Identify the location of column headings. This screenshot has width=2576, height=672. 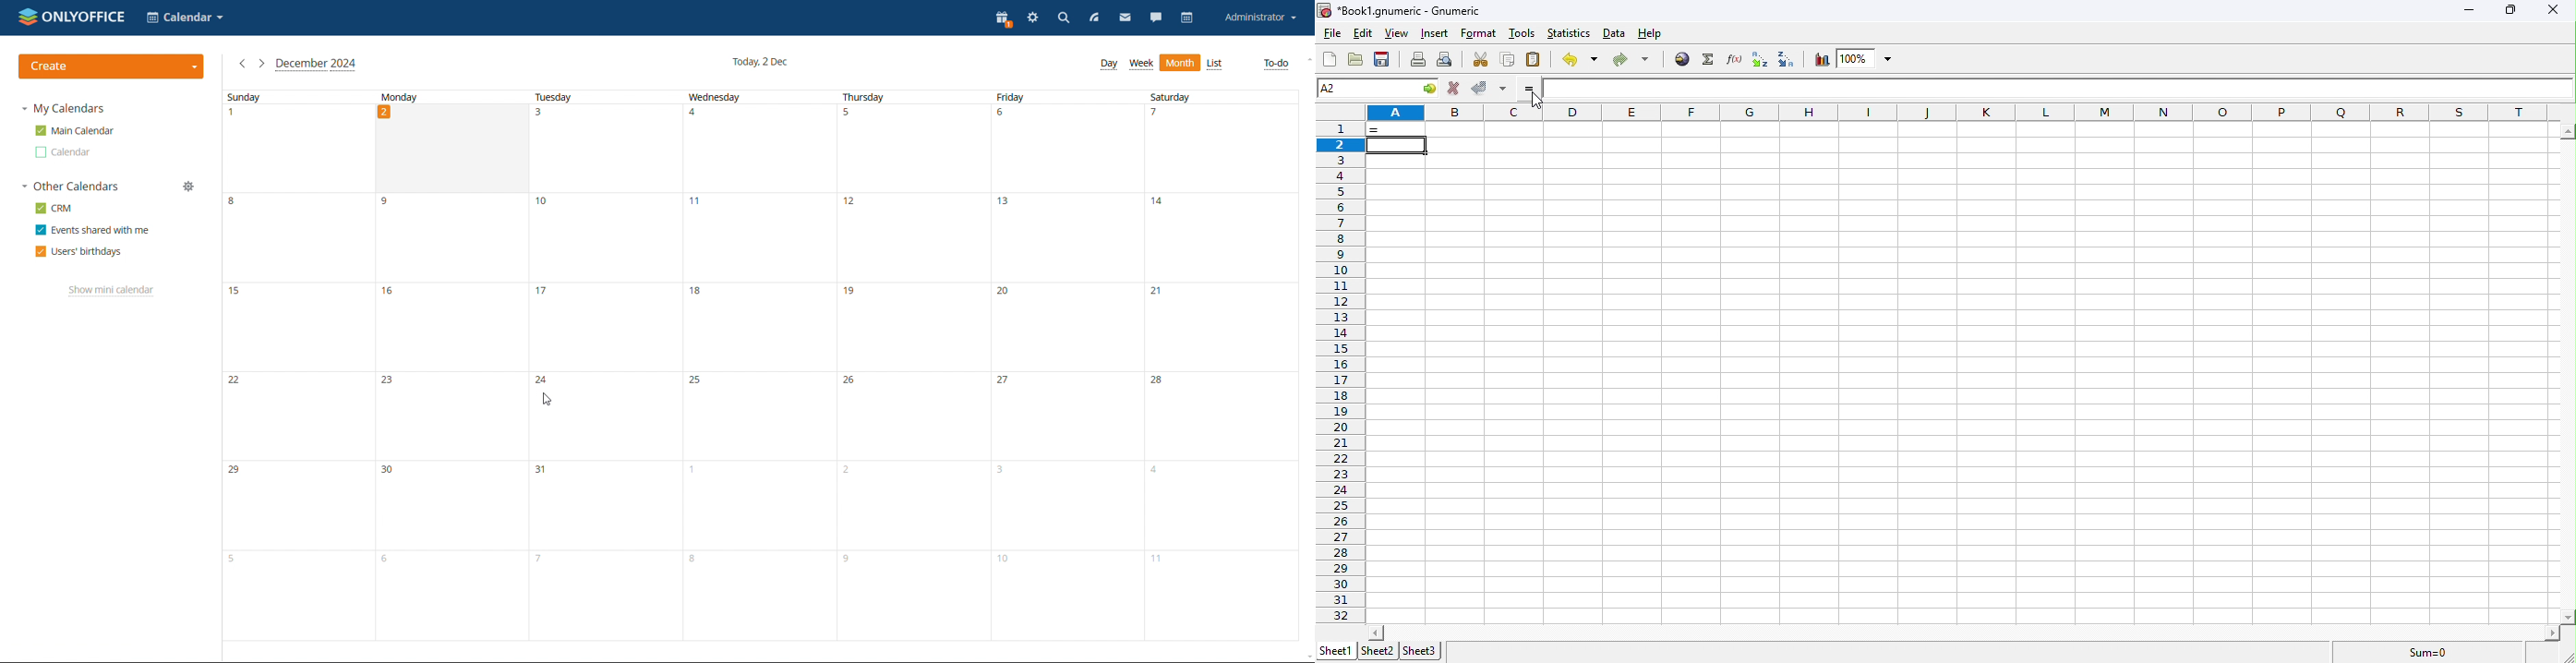
(1970, 113).